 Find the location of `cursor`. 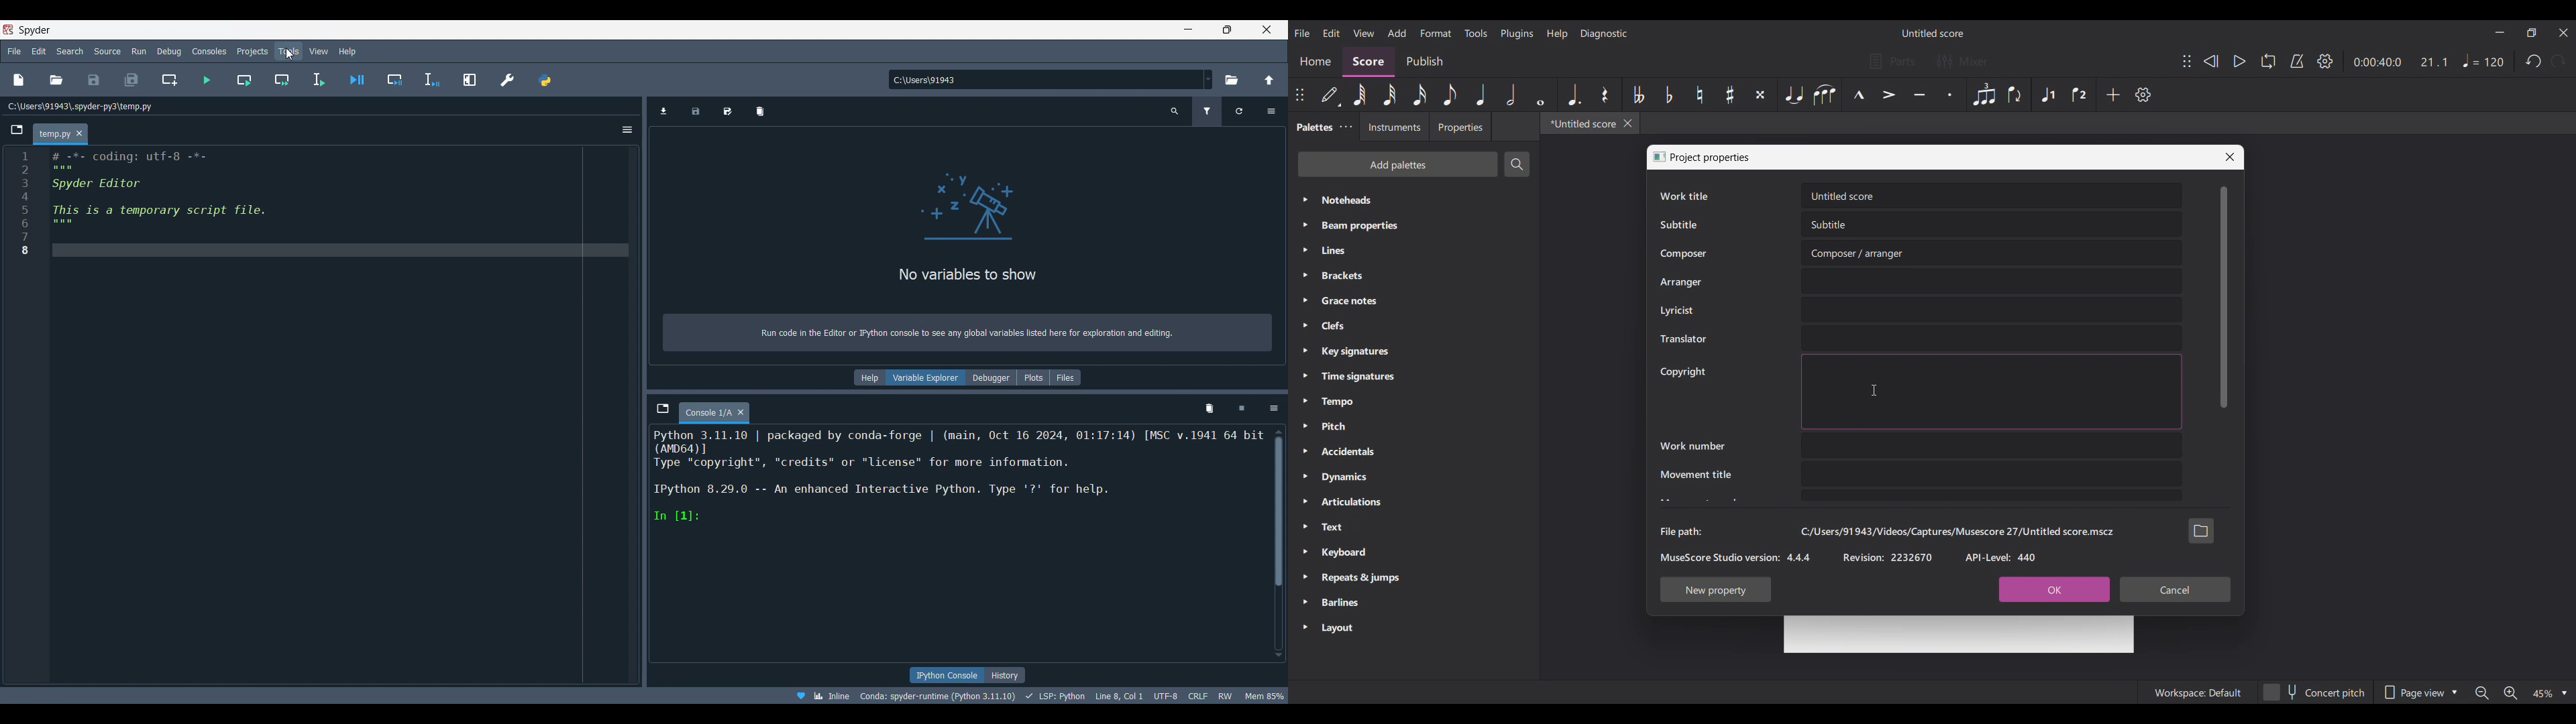

cursor is located at coordinates (288, 56).